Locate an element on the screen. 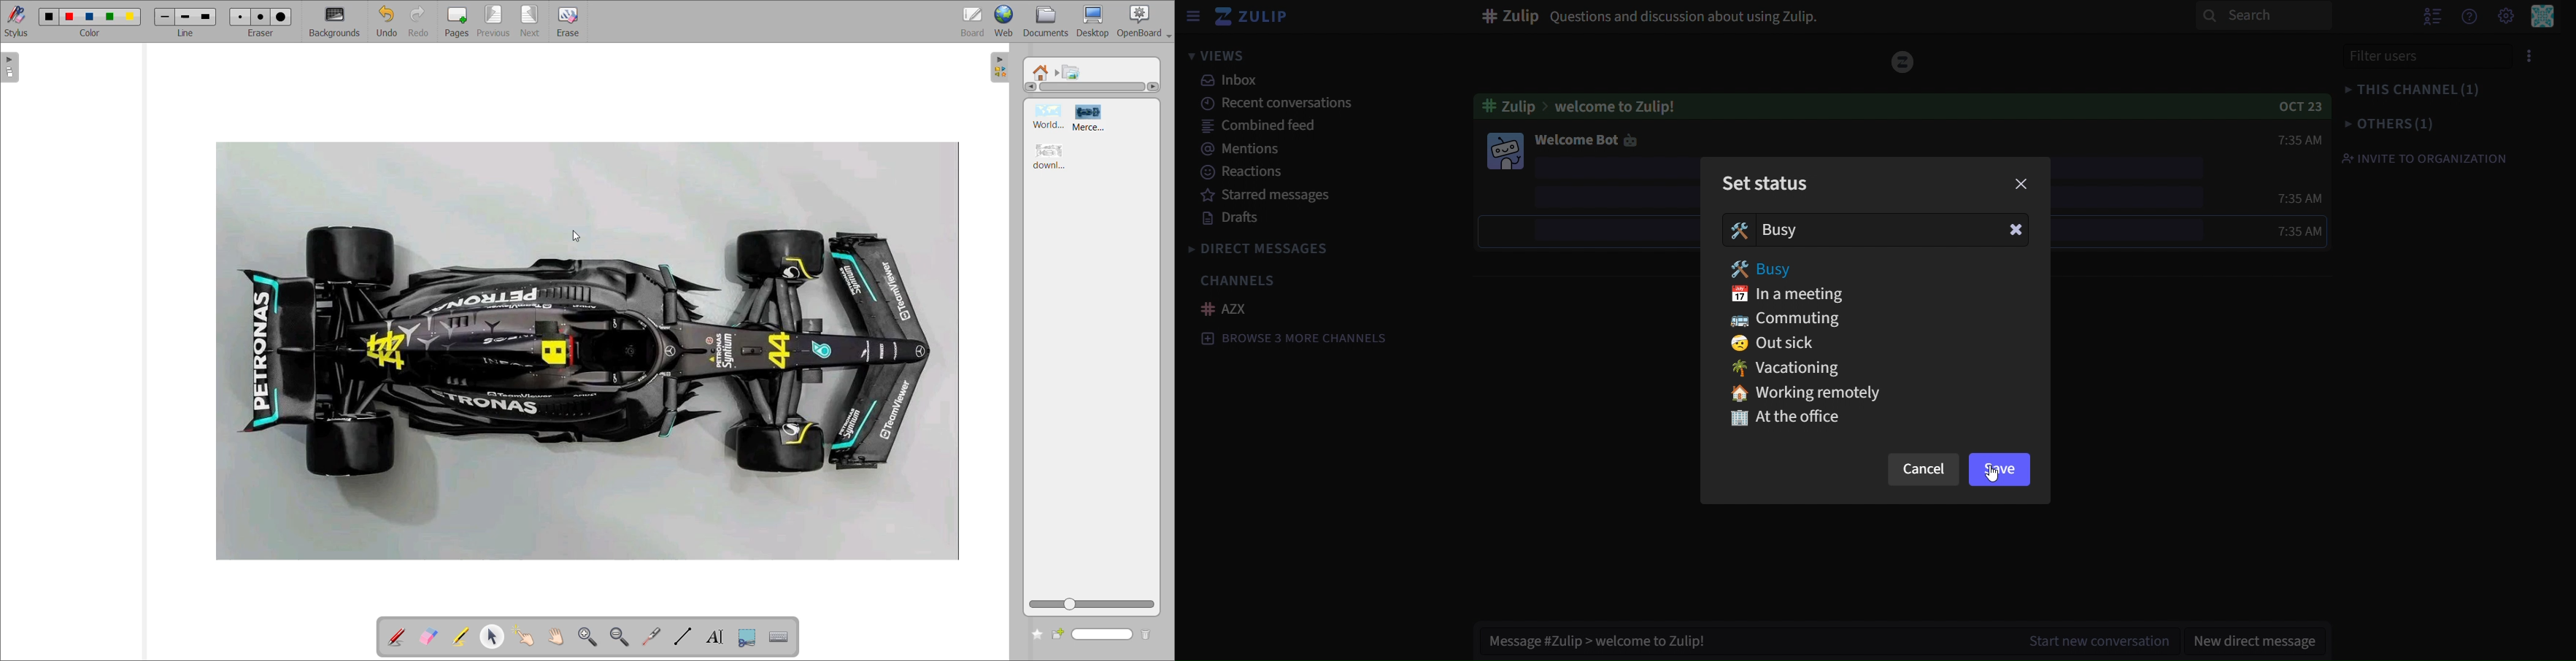 The height and width of the screenshot is (672, 2576). create new folder is located at coordinates (1058, 637).